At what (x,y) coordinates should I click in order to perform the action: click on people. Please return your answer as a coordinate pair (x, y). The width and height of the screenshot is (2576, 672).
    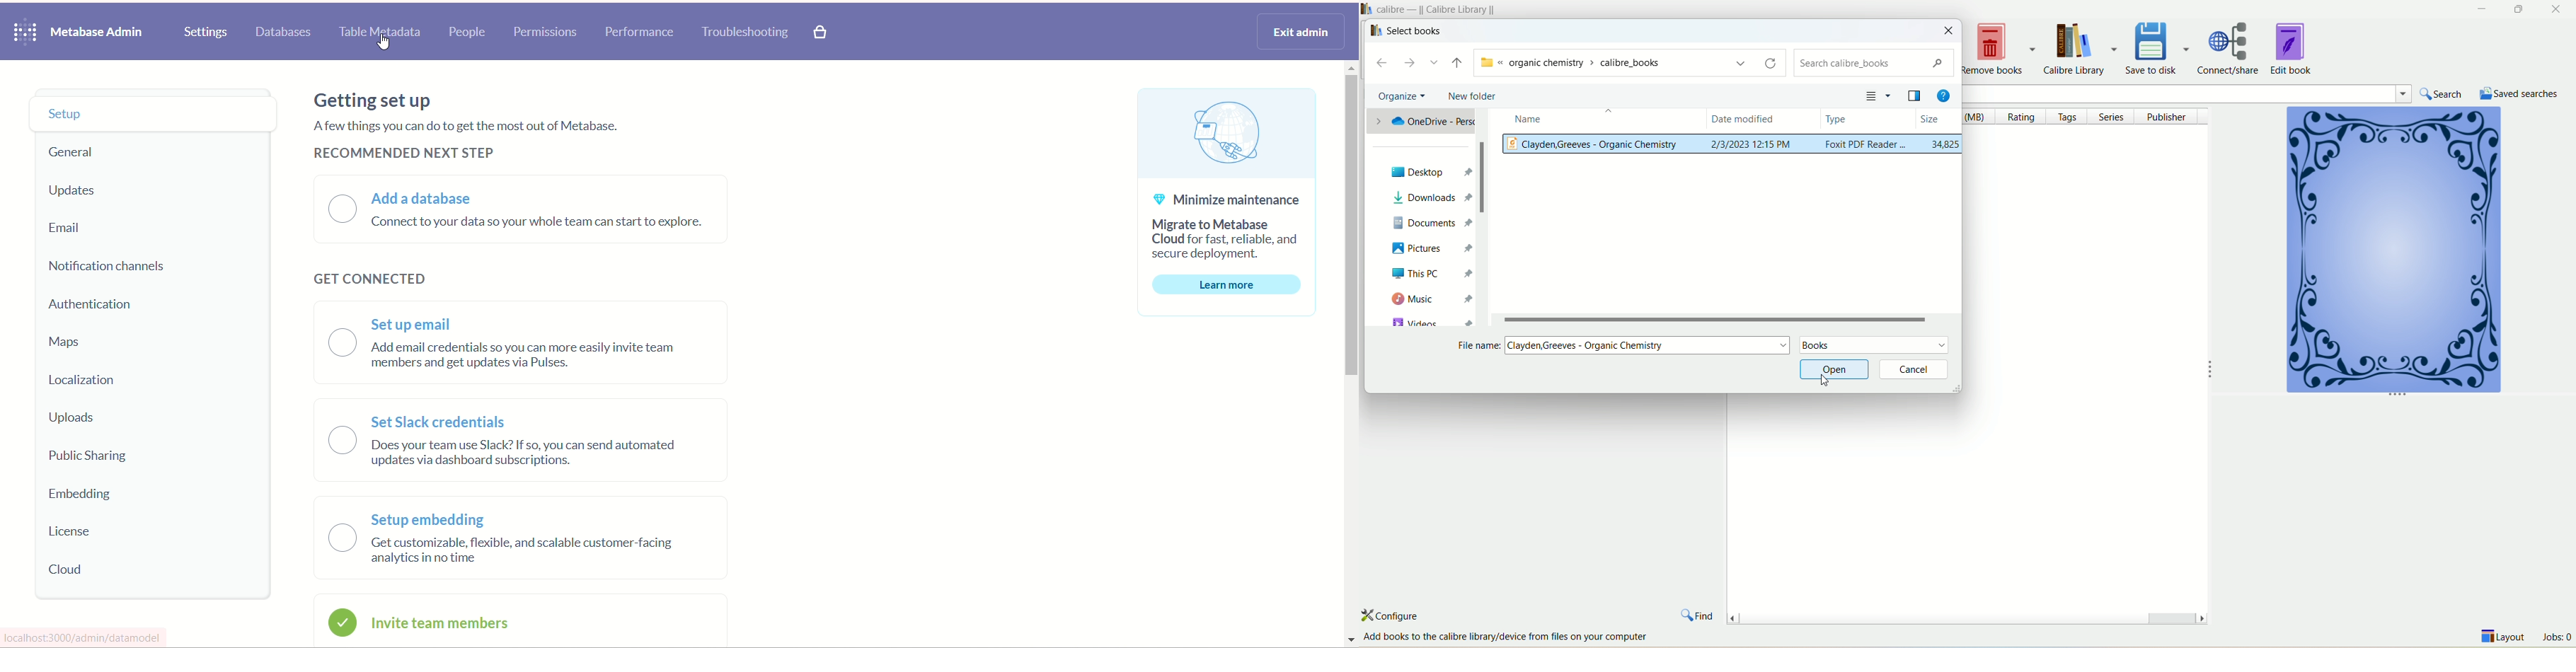
    Looking at the image, I should click on (468, 31).